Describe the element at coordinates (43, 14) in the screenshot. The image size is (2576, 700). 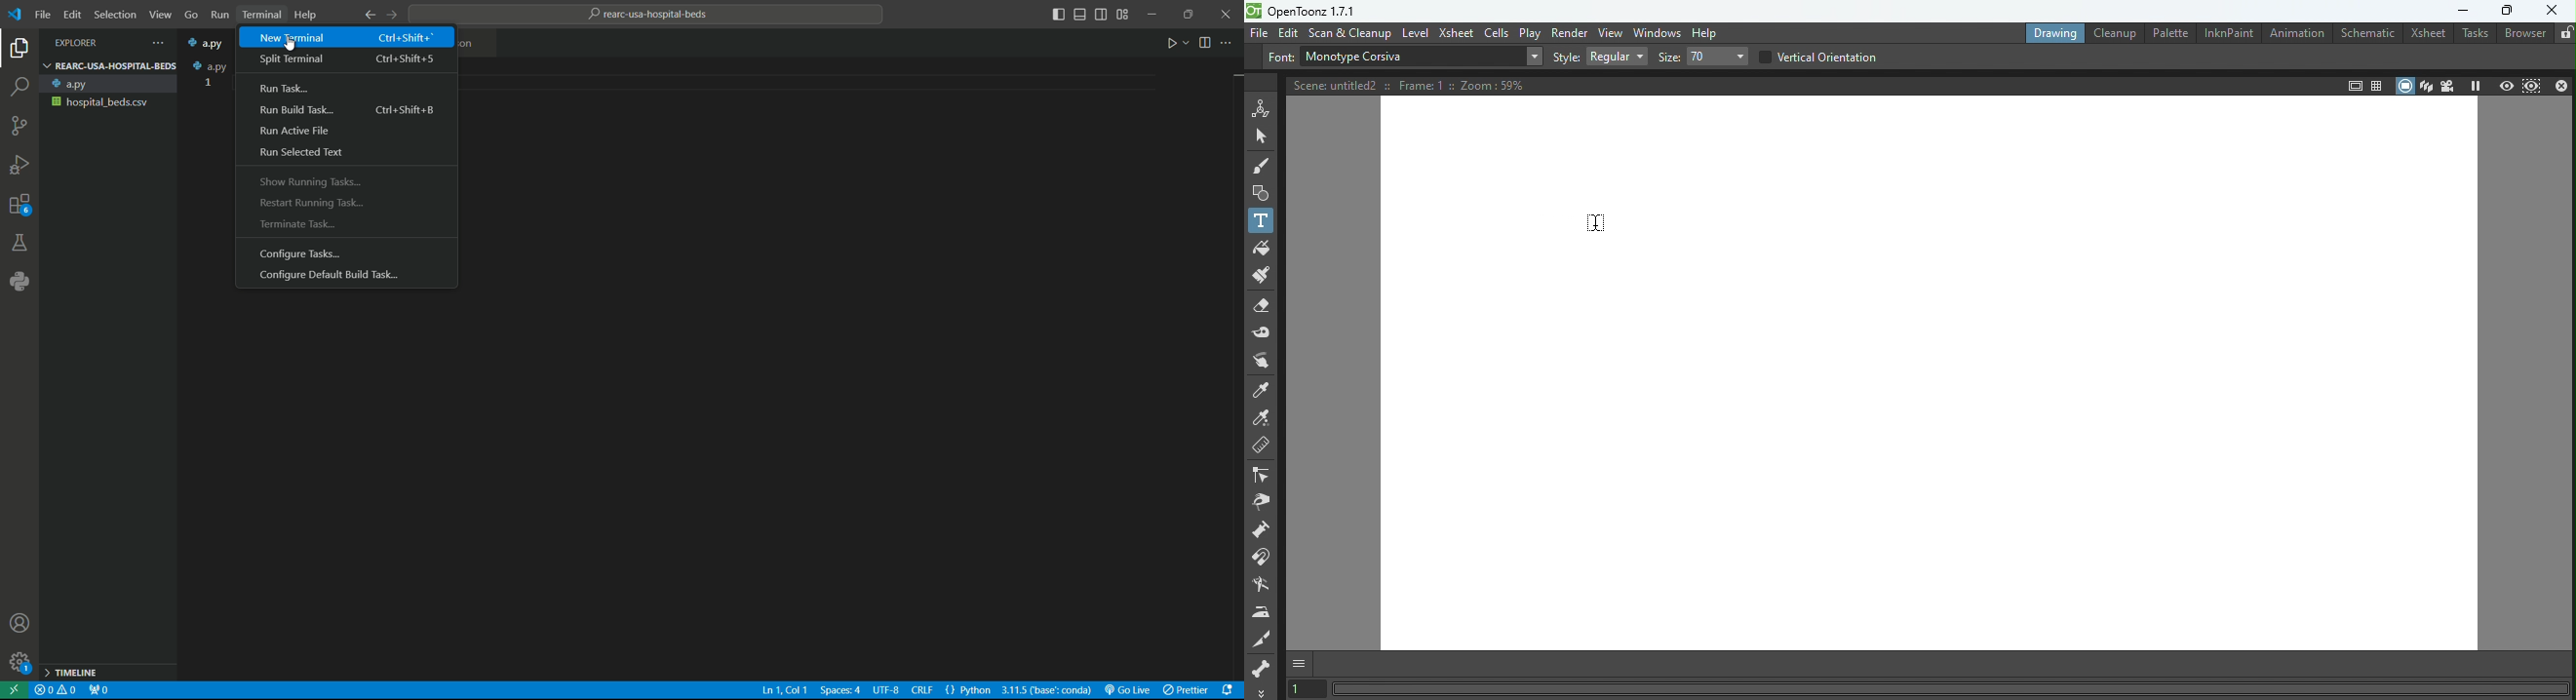
I see `file menu` at that location.